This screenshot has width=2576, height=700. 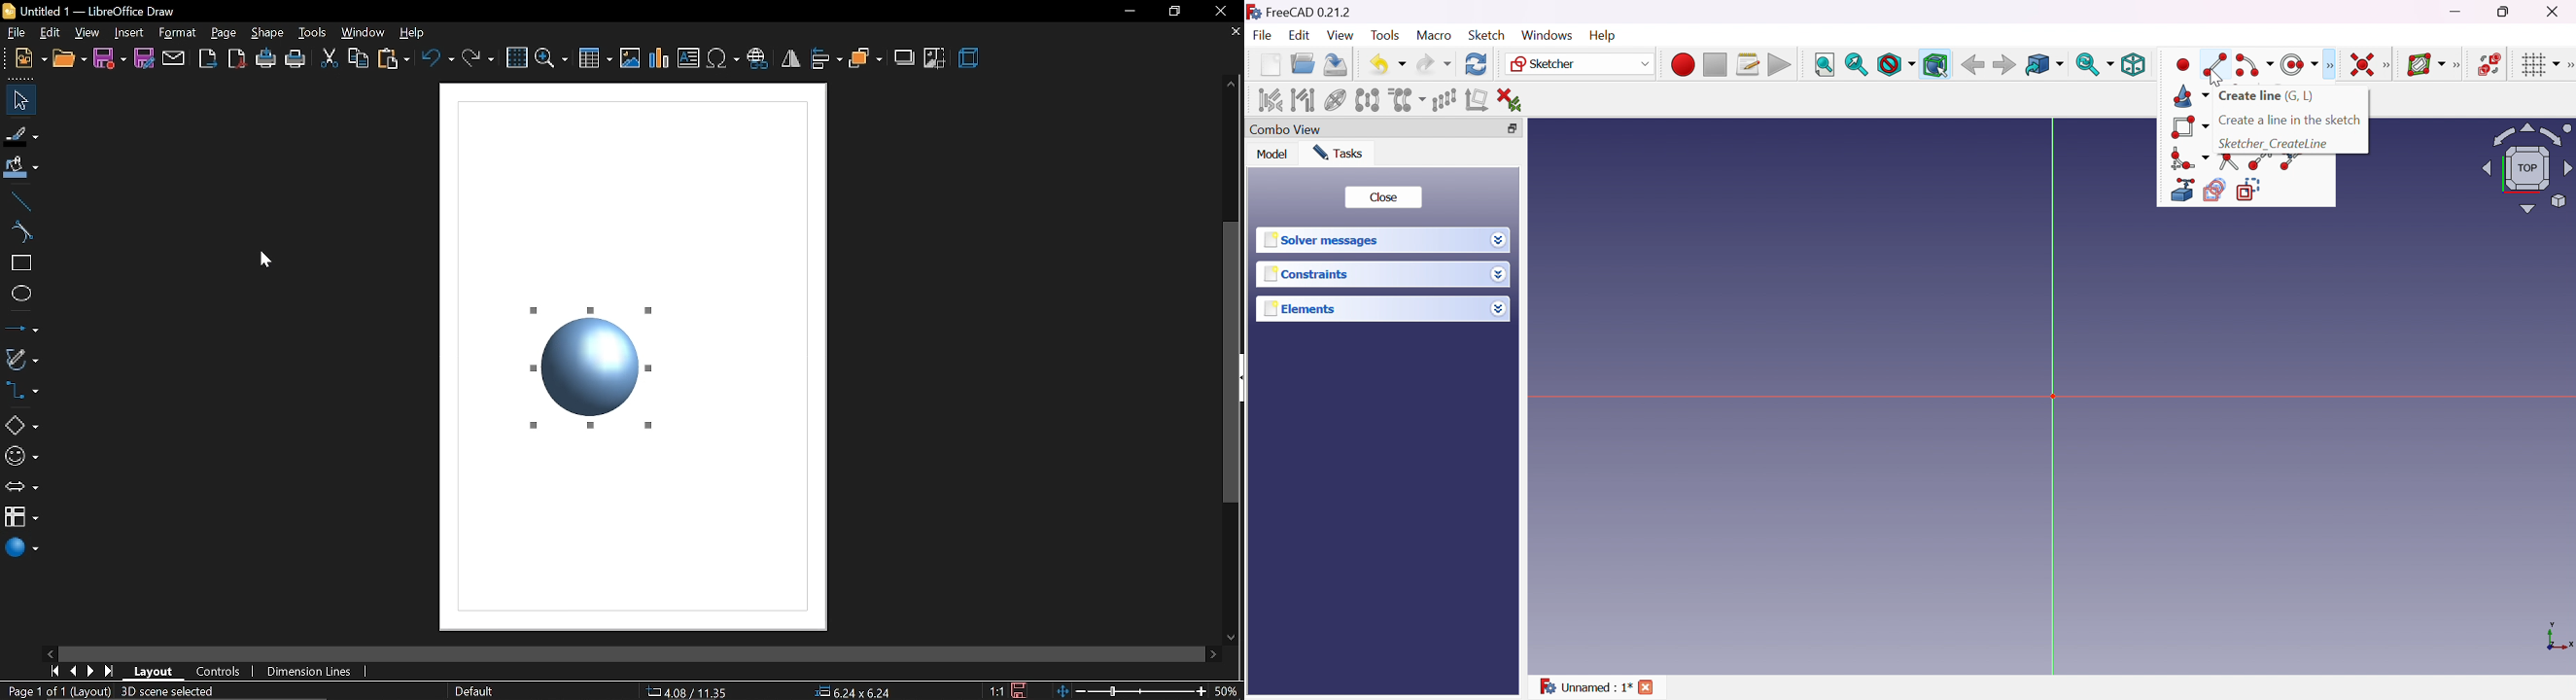 What do you see at coordinates (1385, 198) in the screenshot?
I see `Close` at bounding box center [1385, 198].